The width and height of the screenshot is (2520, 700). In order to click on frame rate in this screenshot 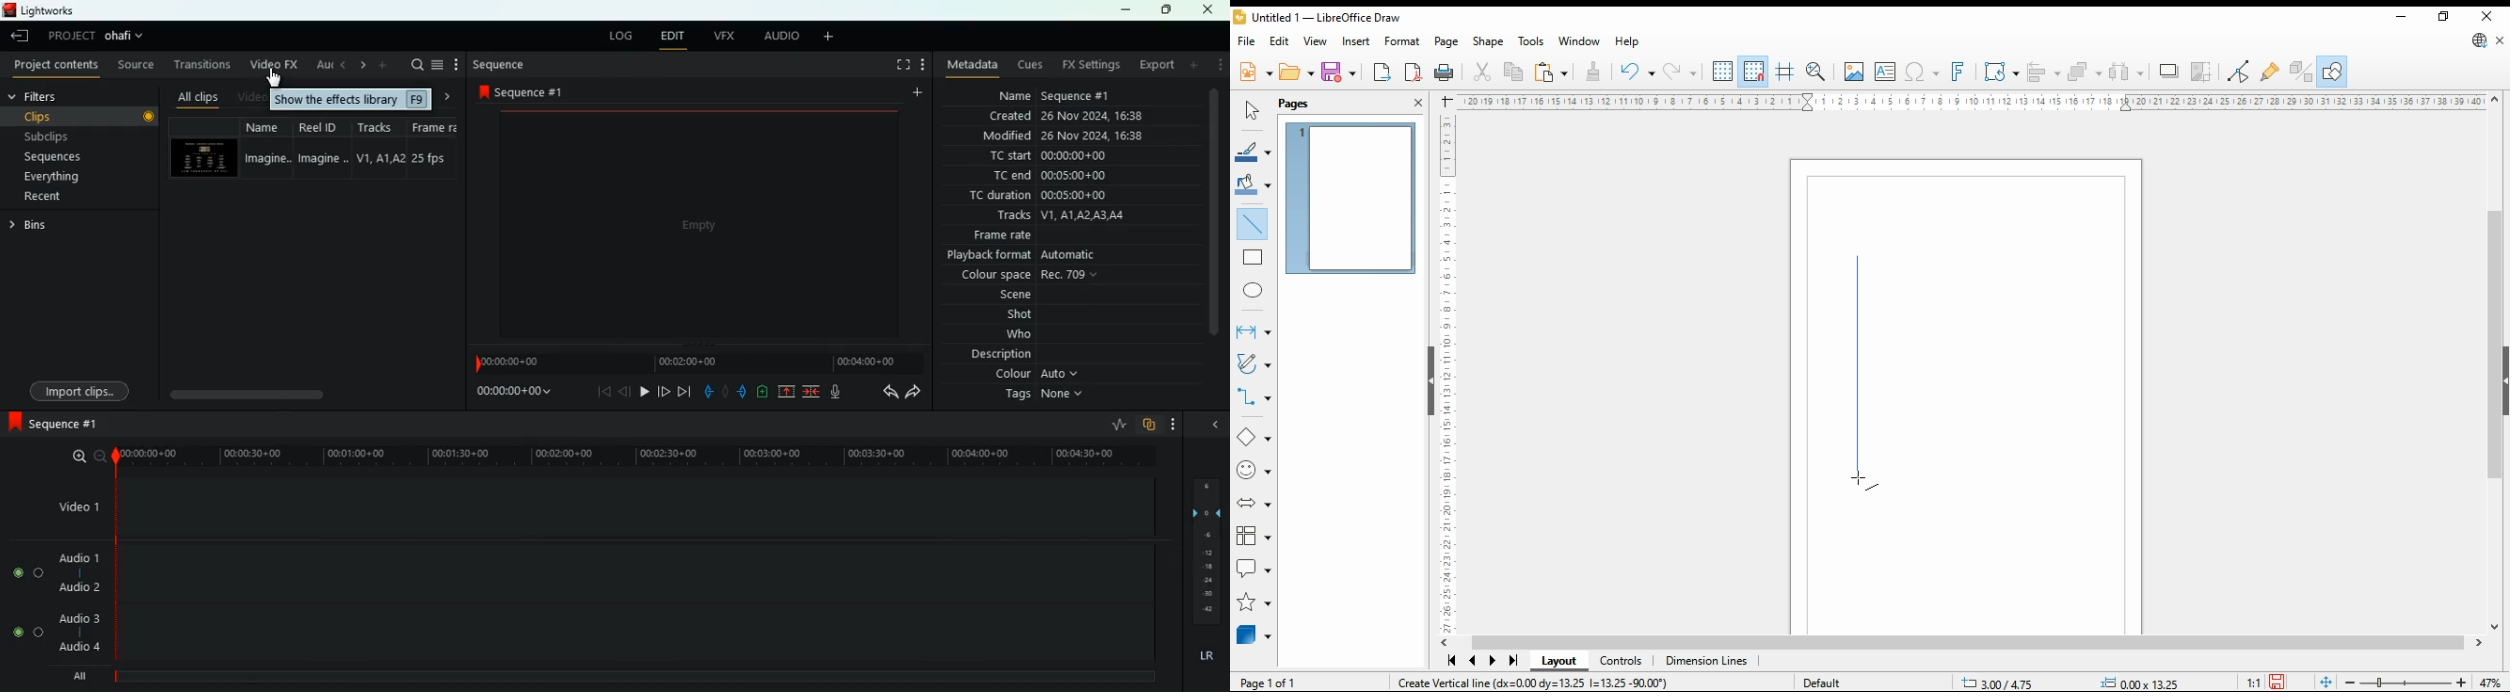, I will do `click(441, 149)`.